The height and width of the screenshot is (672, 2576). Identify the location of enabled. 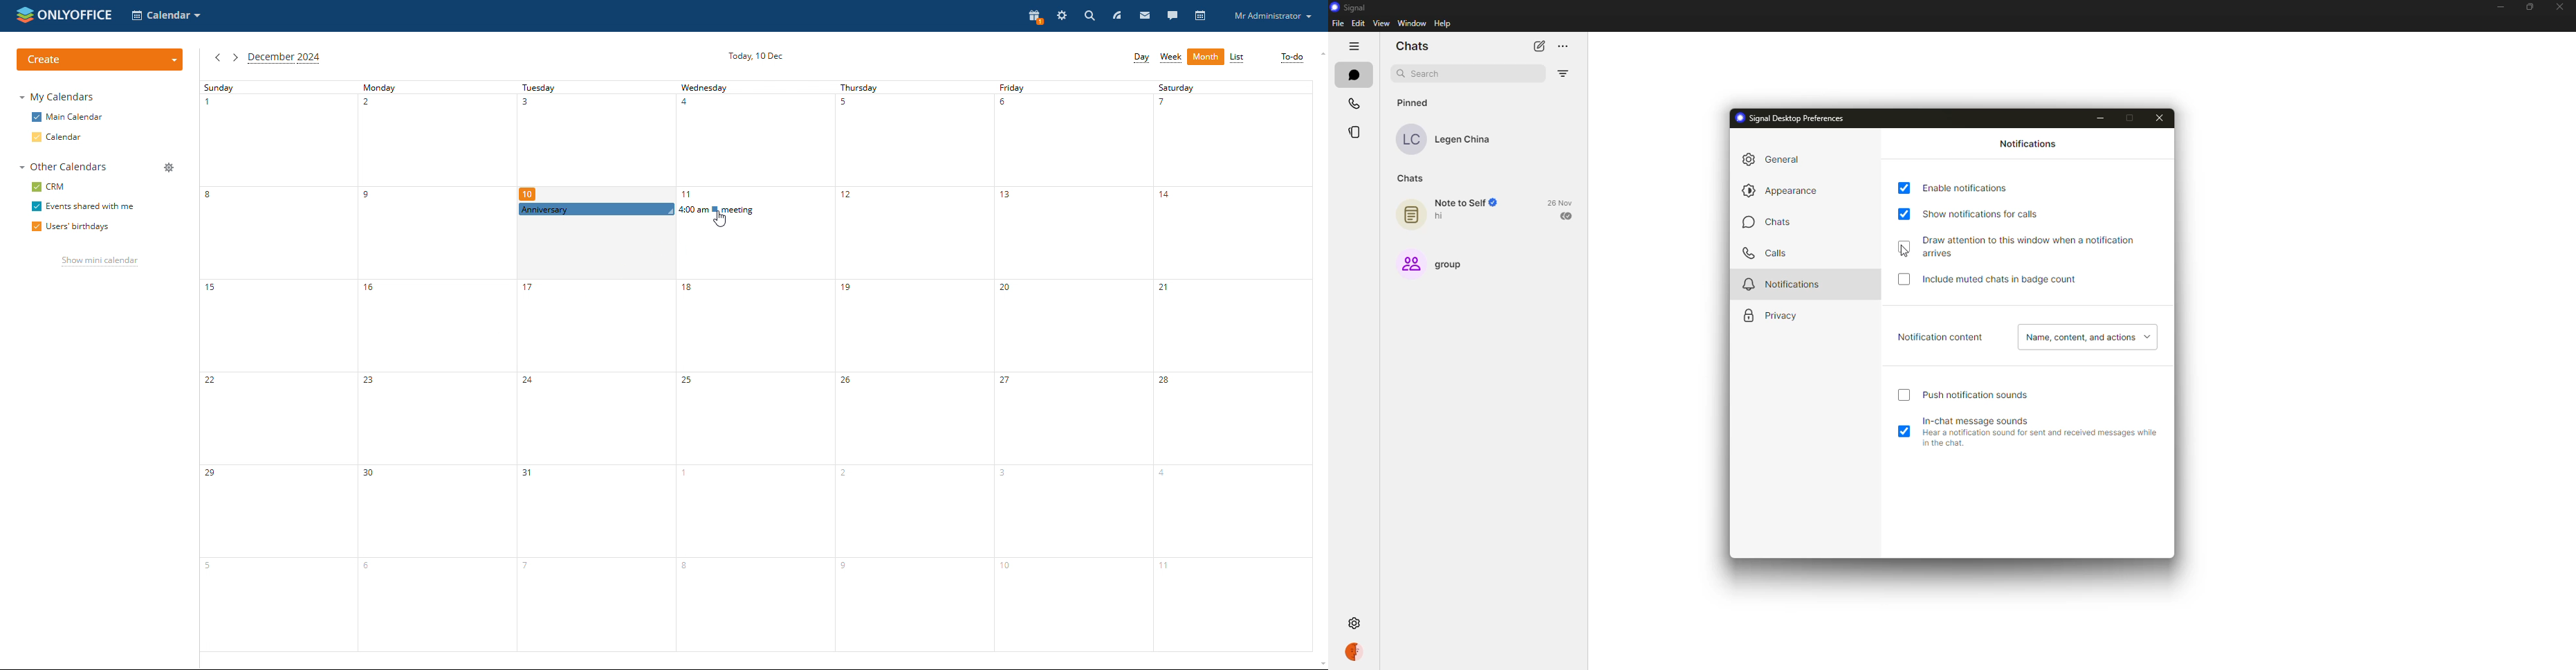
(1904, 214).